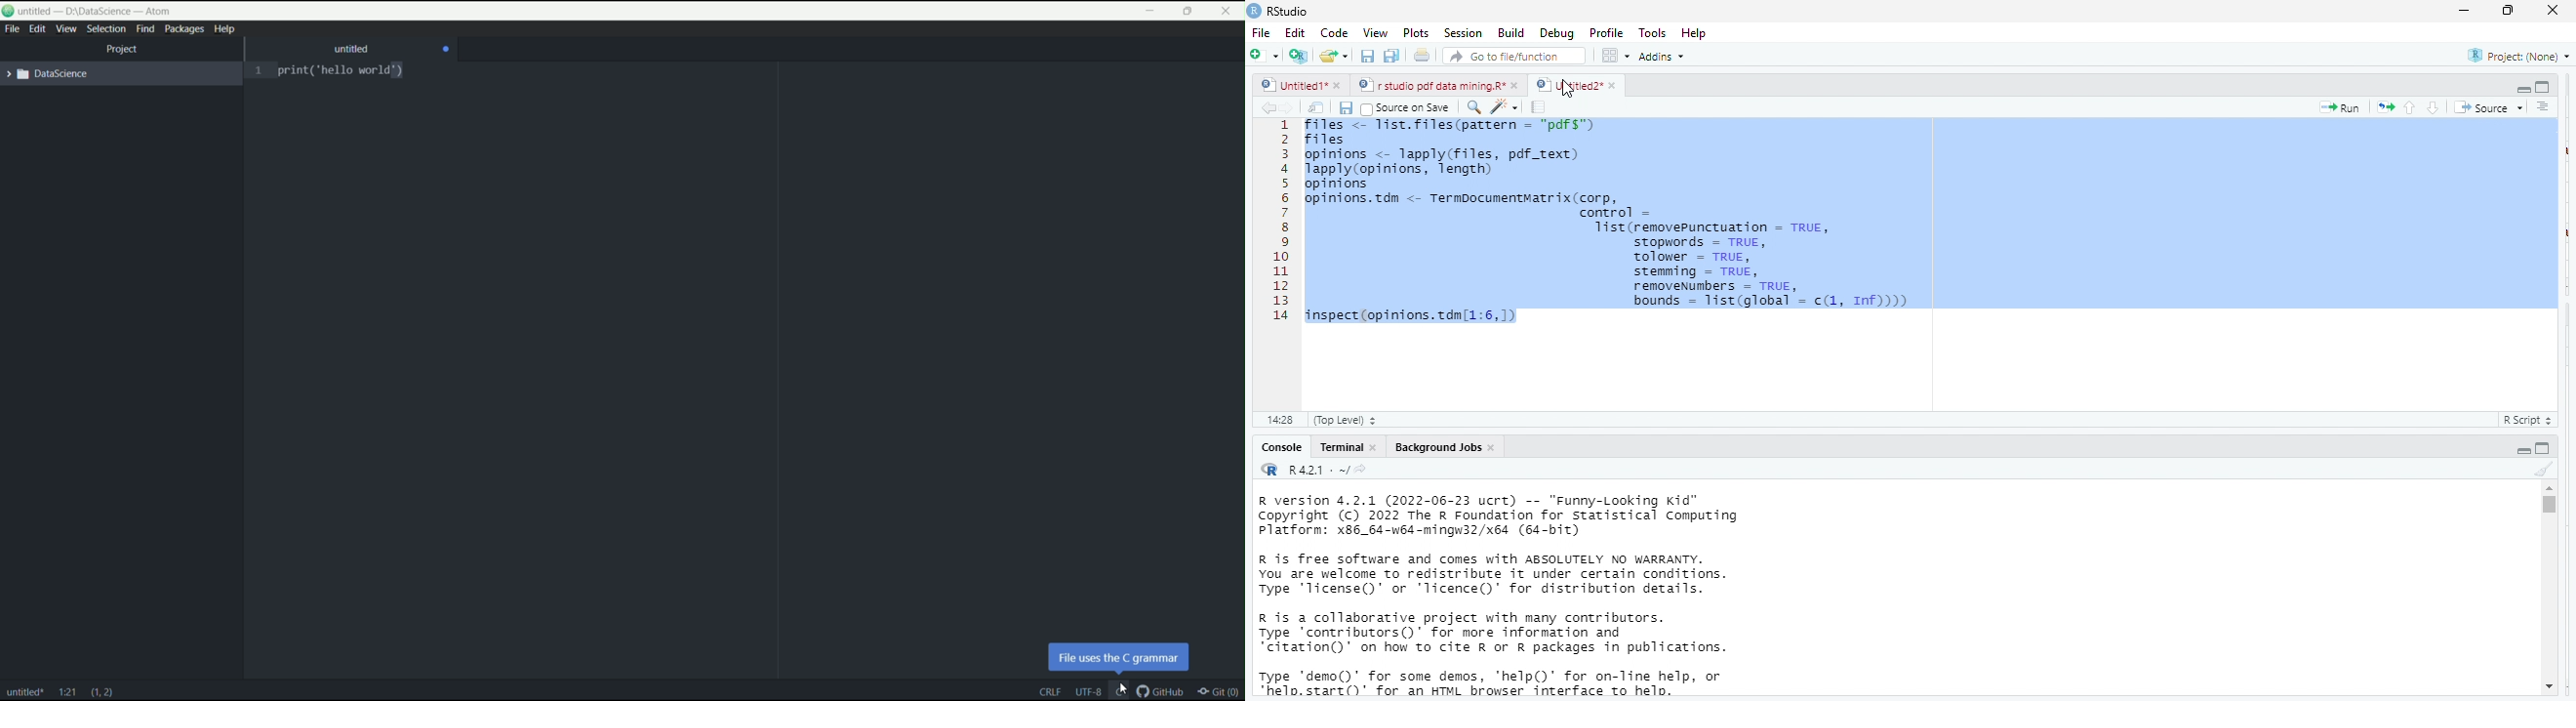 Image resolution: width=2576 pixels, height=728 pixels. Describe the element at coordinates (1667, 56) in the screenshot. I see `addins` at that location.